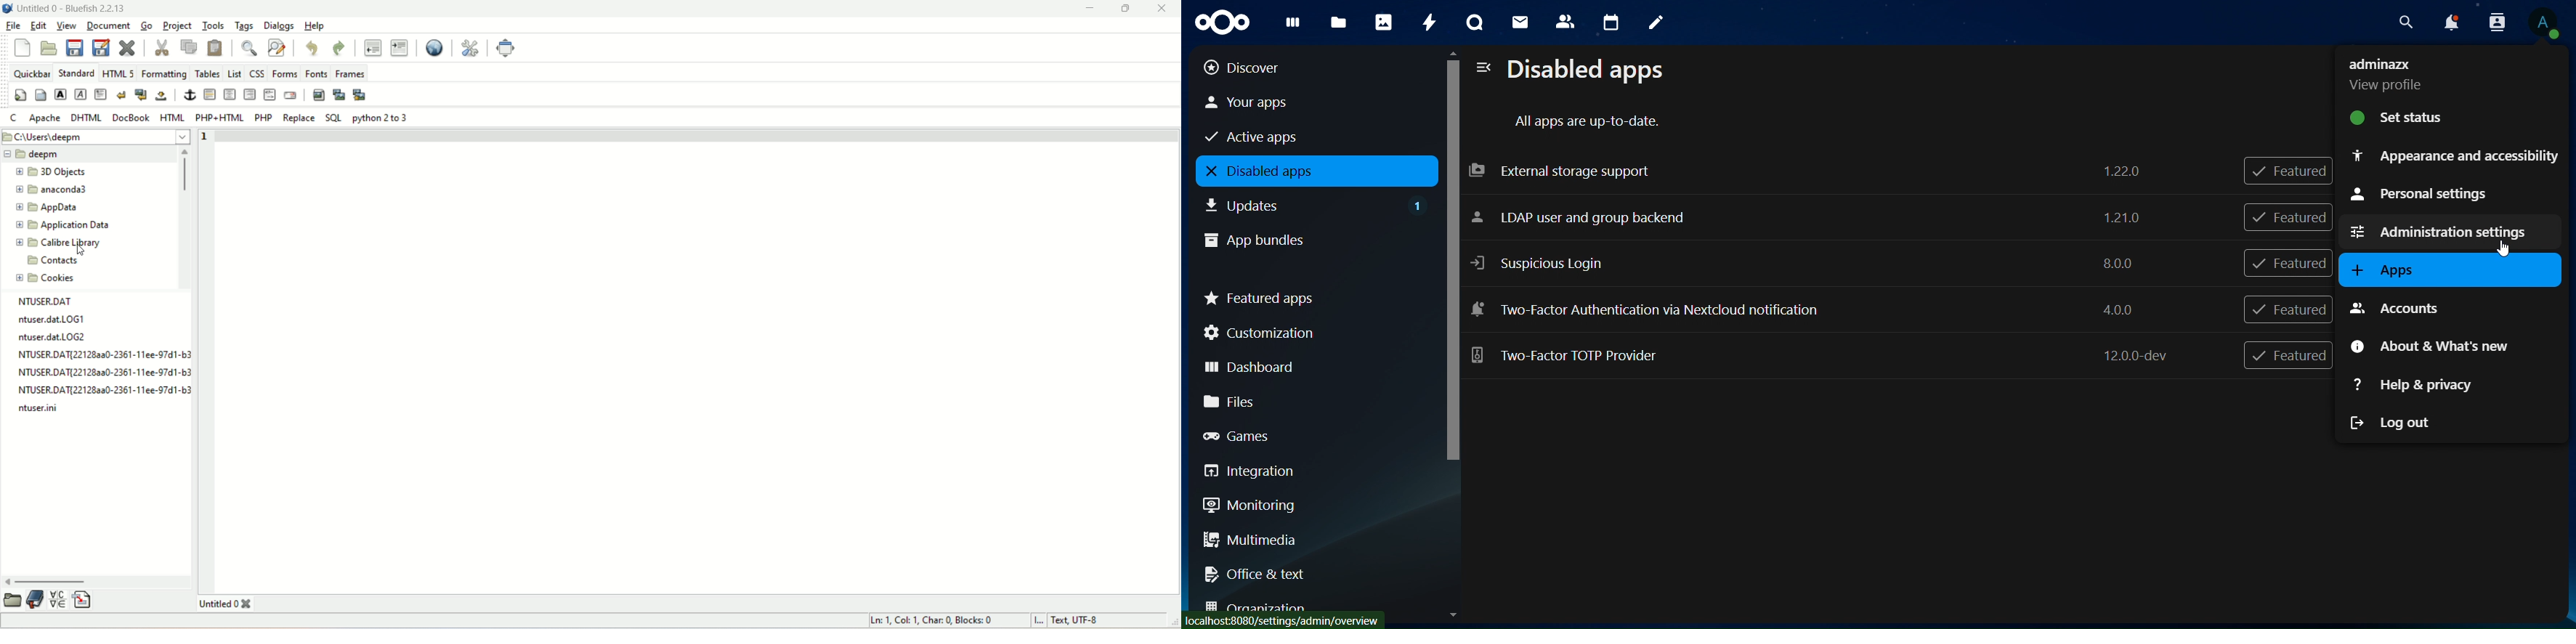  What do you see at coordinates (46, 118) in the screenshot?
I see `apache` at bounding box center [46, 118].